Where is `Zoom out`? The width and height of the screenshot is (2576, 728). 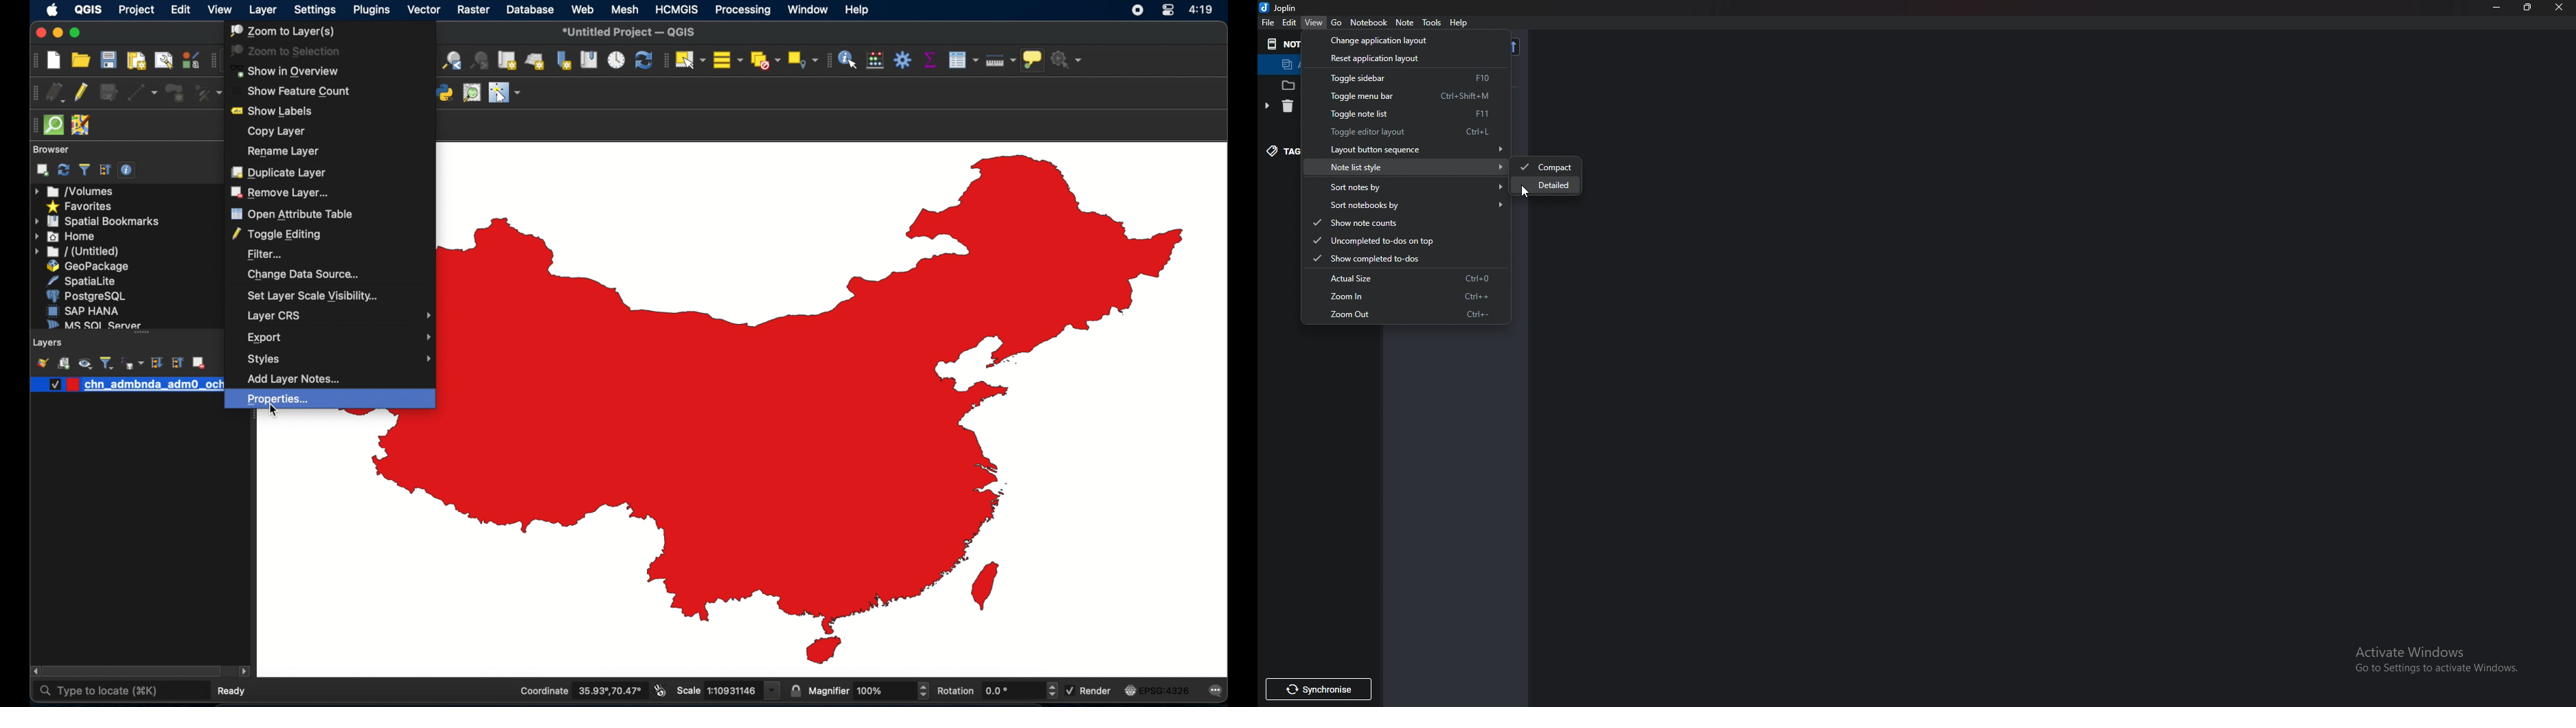 Zoom out is located at coordinates (1404, 314).